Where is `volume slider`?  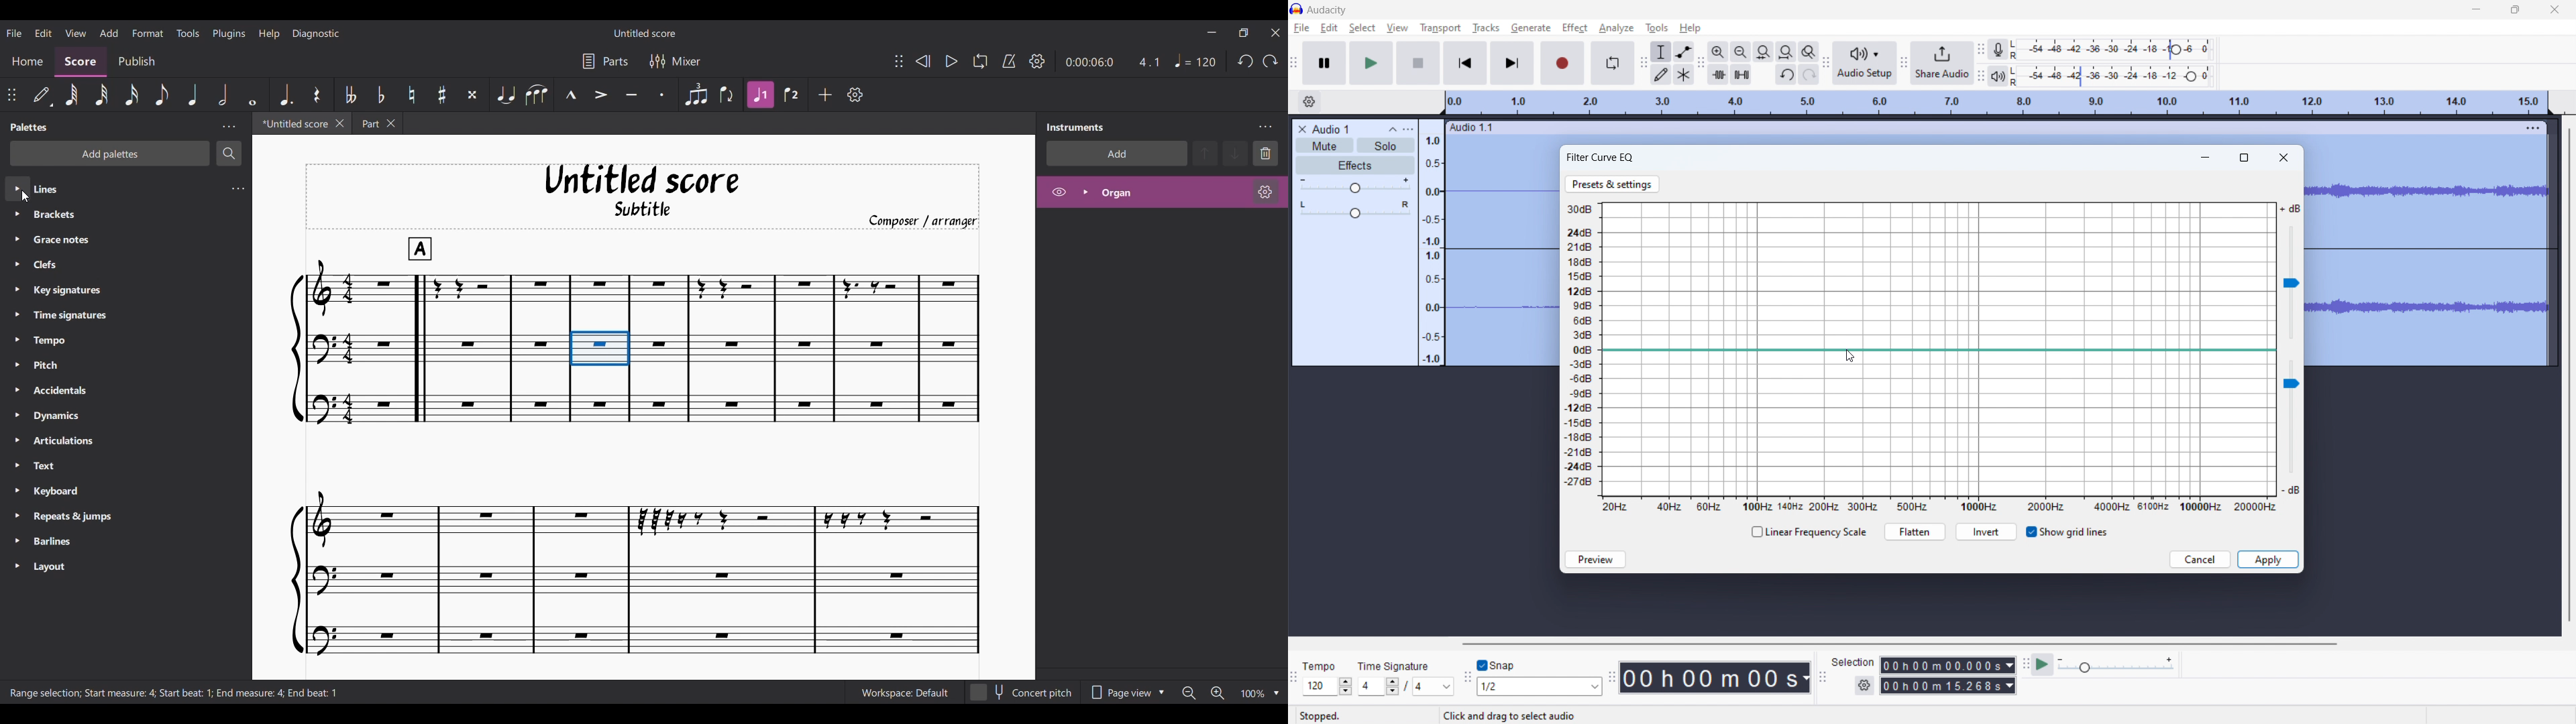
volume slider is located at coordinates (2290, 430).